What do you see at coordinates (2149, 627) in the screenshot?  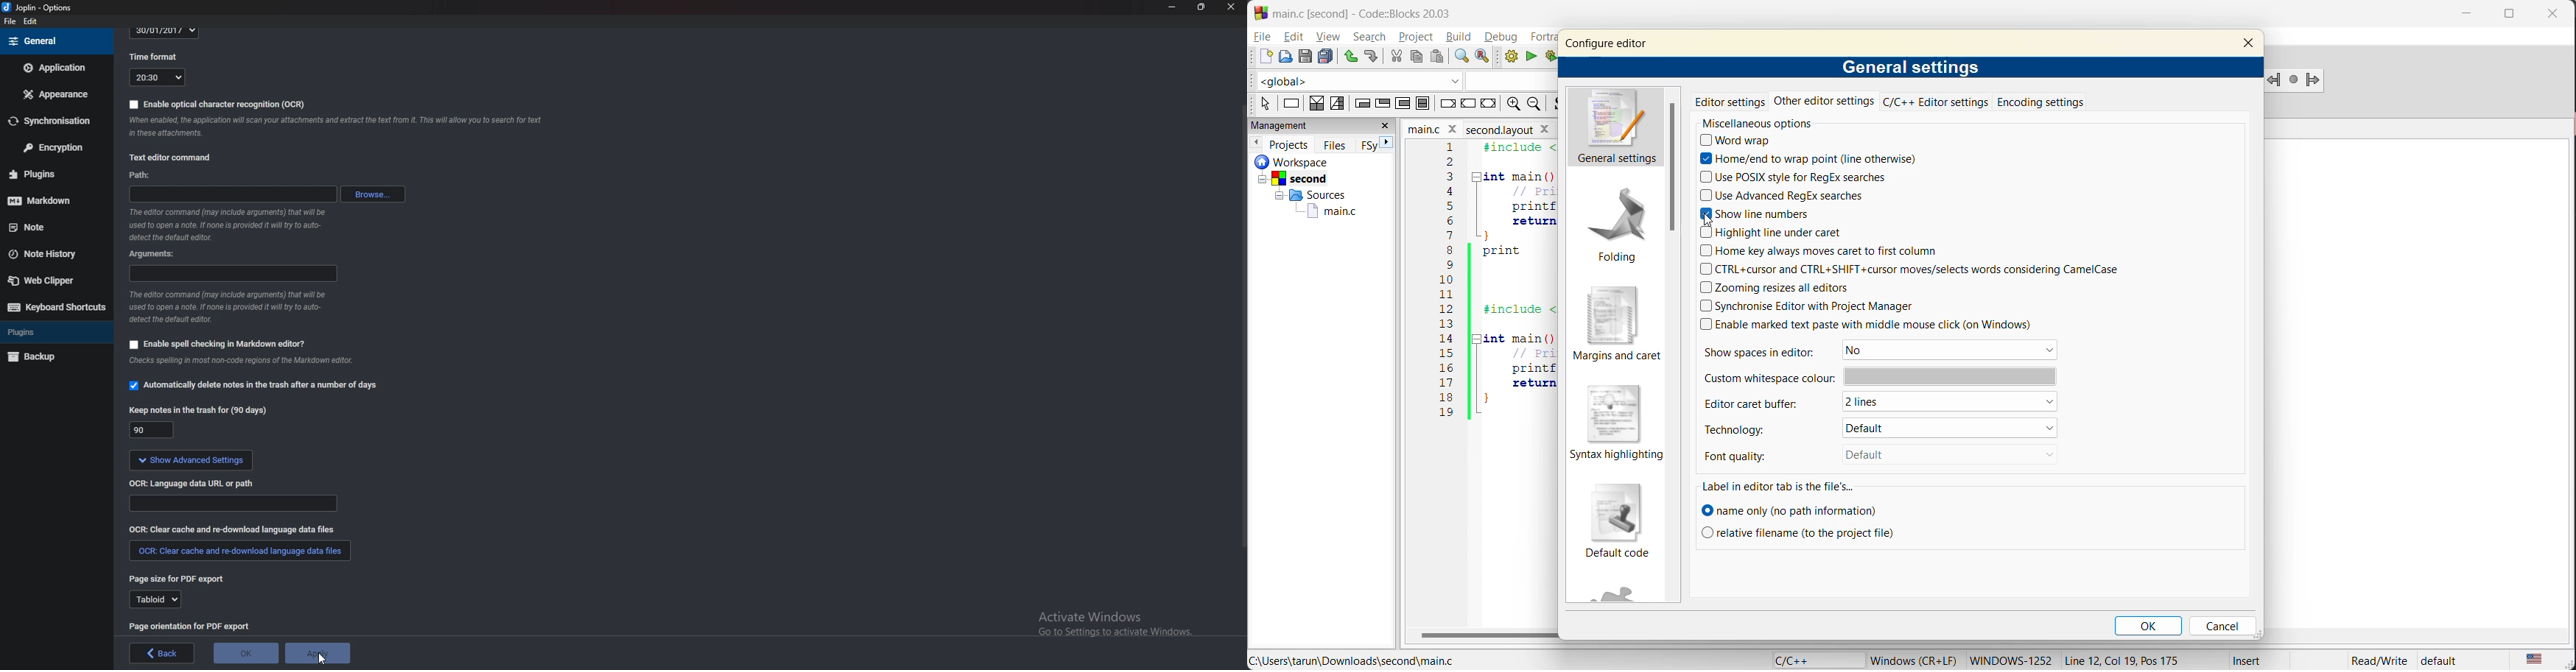 I see `ok` at bounding box center [2149, 627].